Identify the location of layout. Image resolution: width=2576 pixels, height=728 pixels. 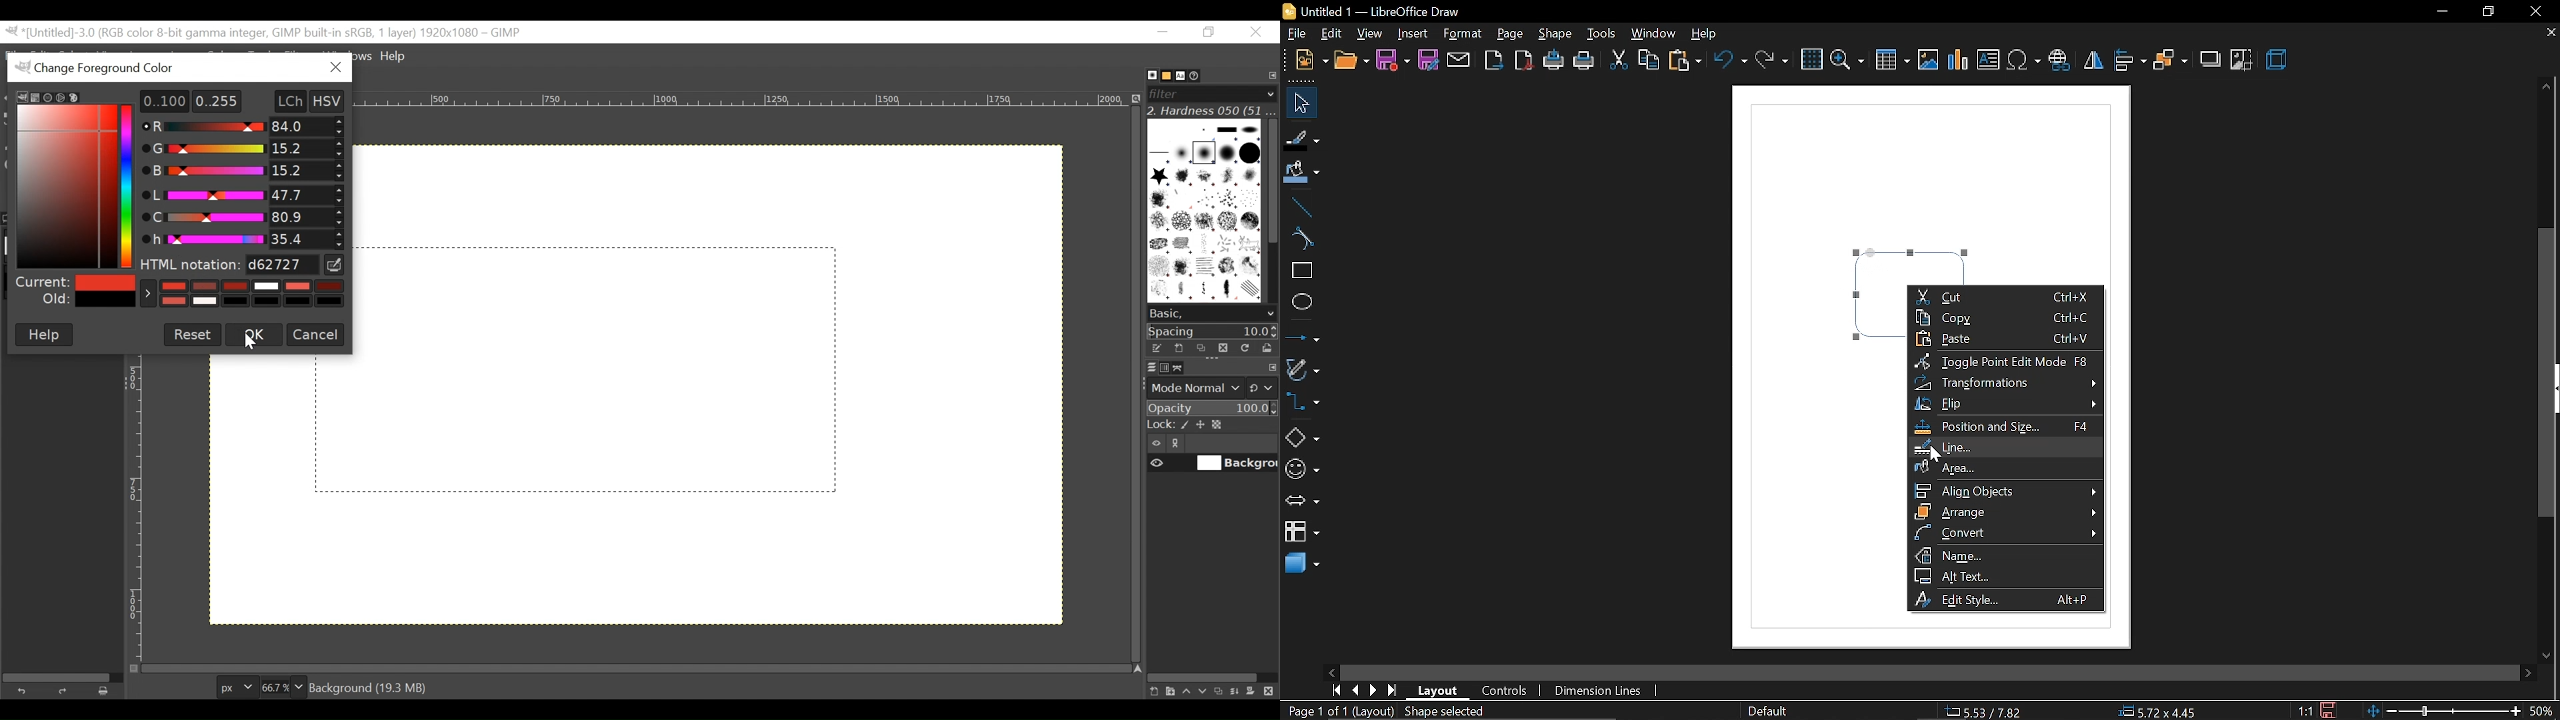
(1442, 691).